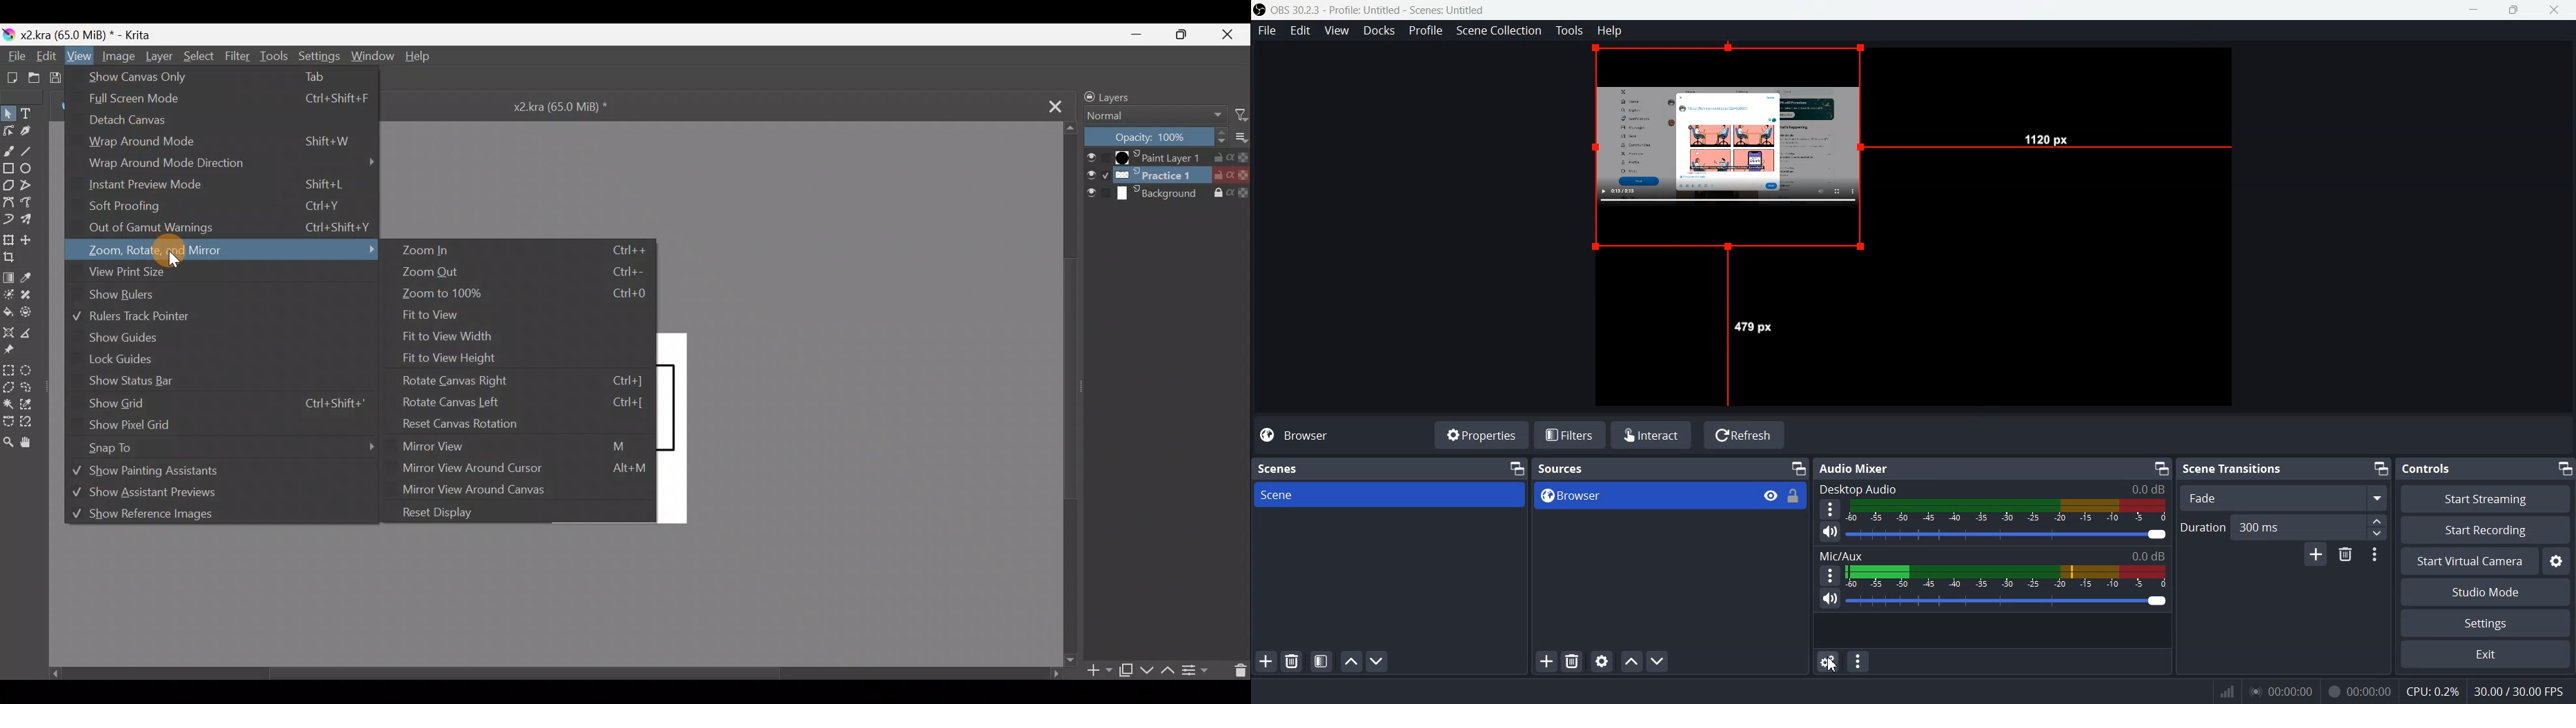 The image size is (2576, 728). What do you see at coordinates (229, 450) in the screenshot?
I see `Snap to` at bounding box center [229, 450].